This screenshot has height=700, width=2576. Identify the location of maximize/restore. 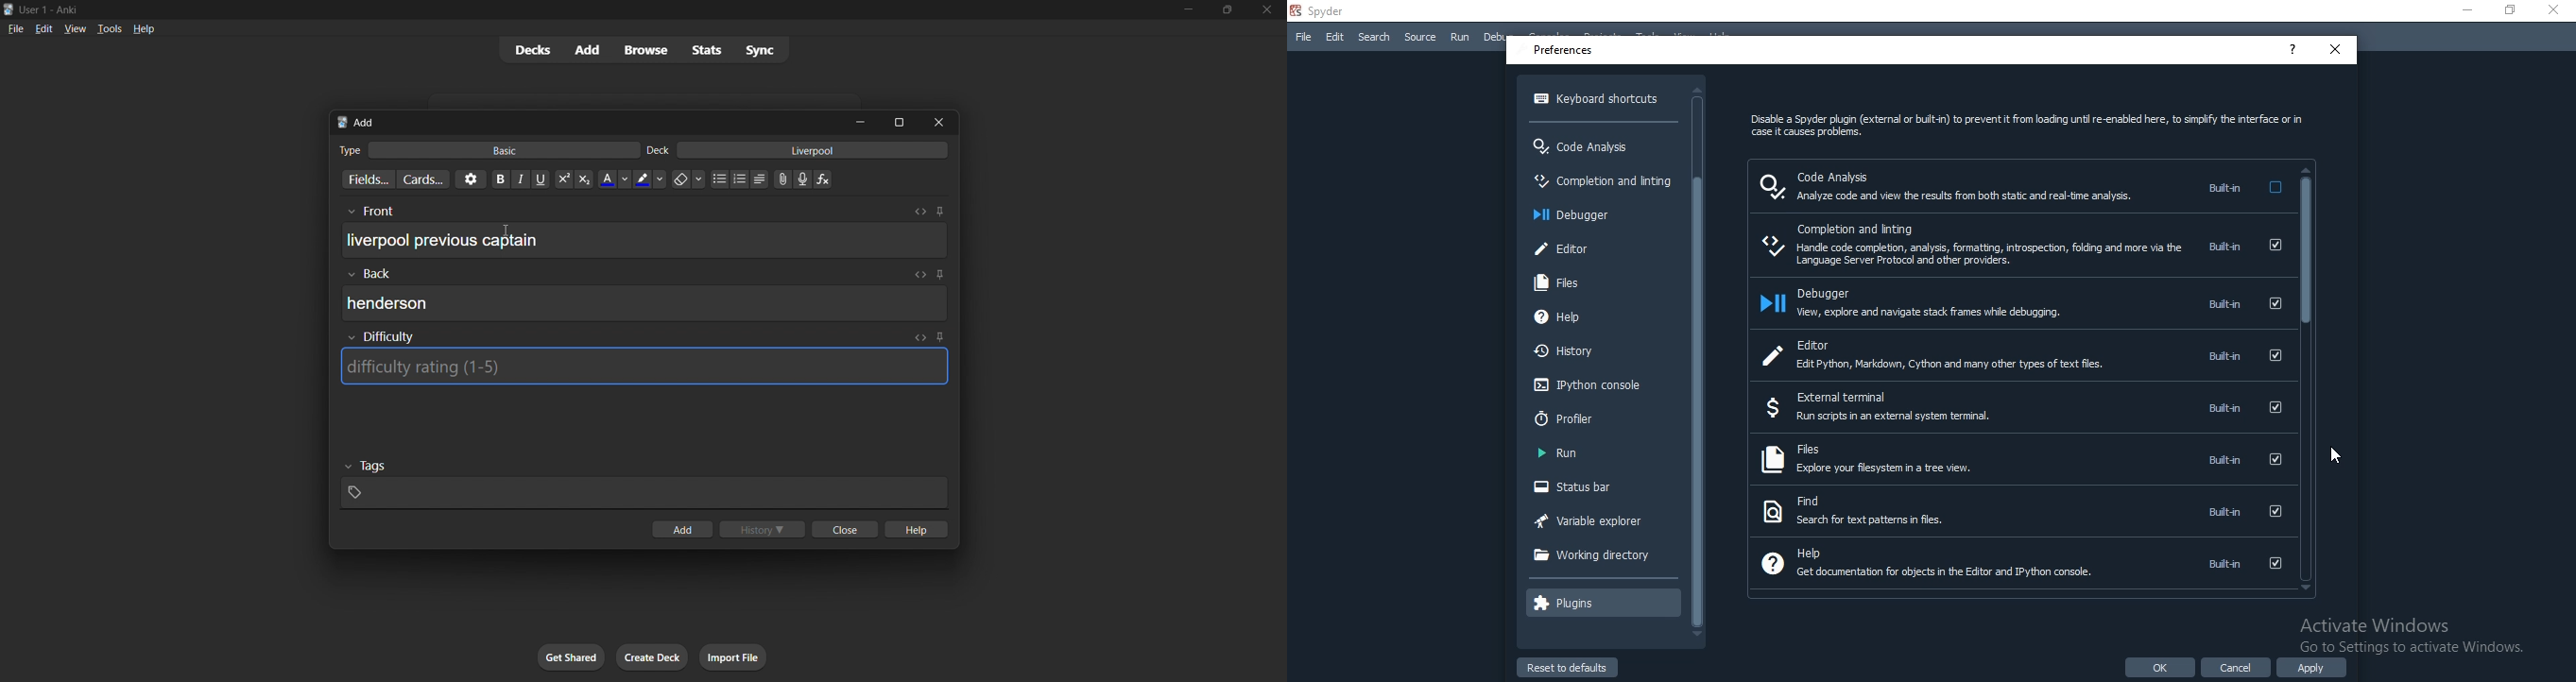
(1228, 10).